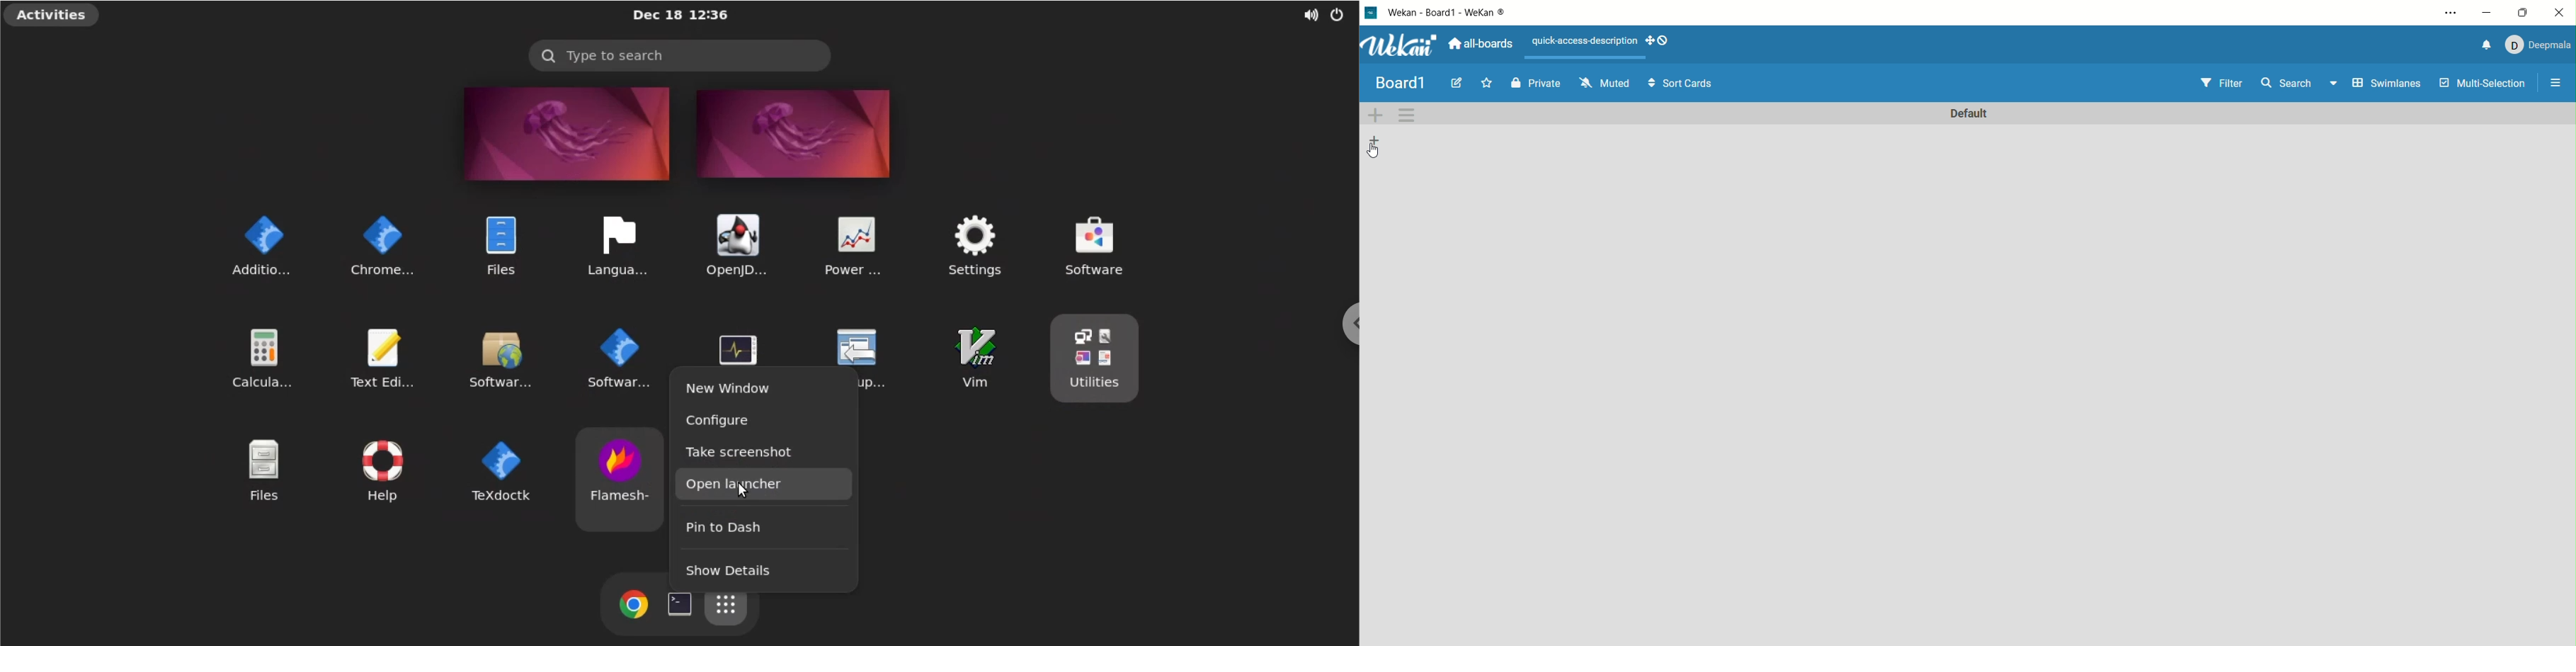 Image resolution: width=2576 pixels, height=672 pixels. What do you see at coordinates (1649, 41) in the screenshot?
I see `show-desktop-drag-handles` at bounding box center [1649, 41].